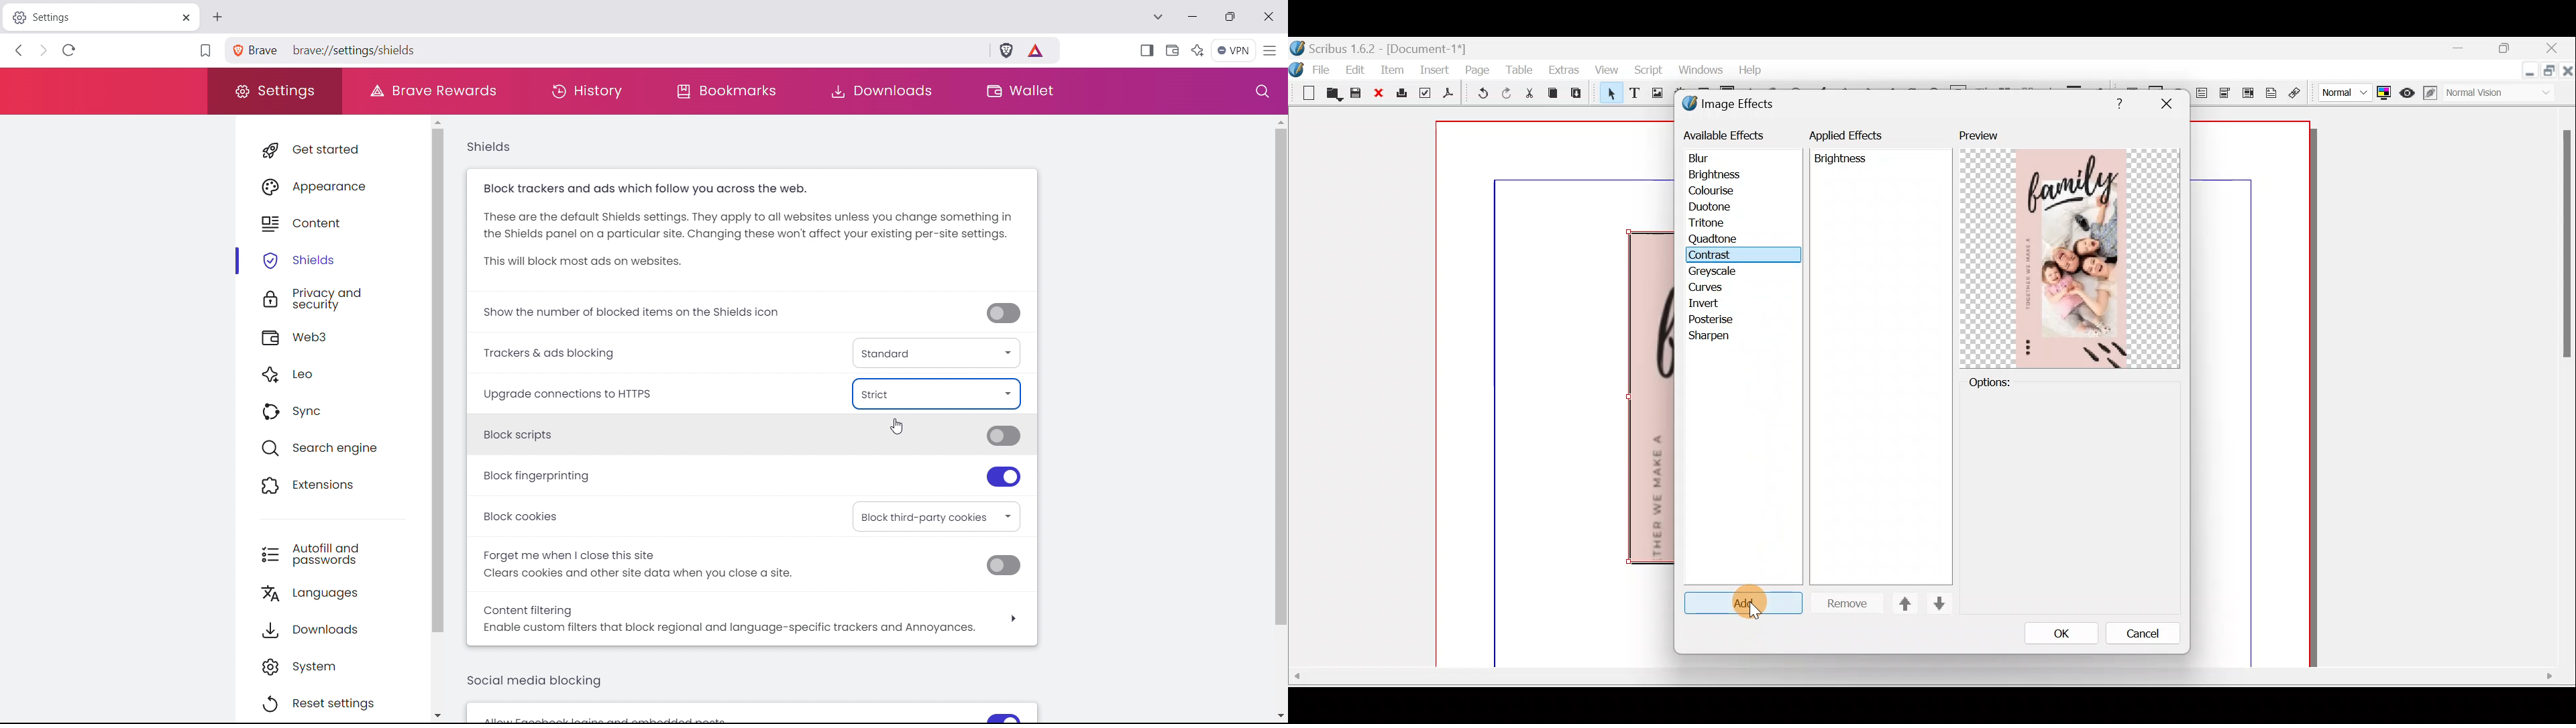  Describe the element at coordinates (525, 436) in the screenshot. I see `block scripts` at that location.